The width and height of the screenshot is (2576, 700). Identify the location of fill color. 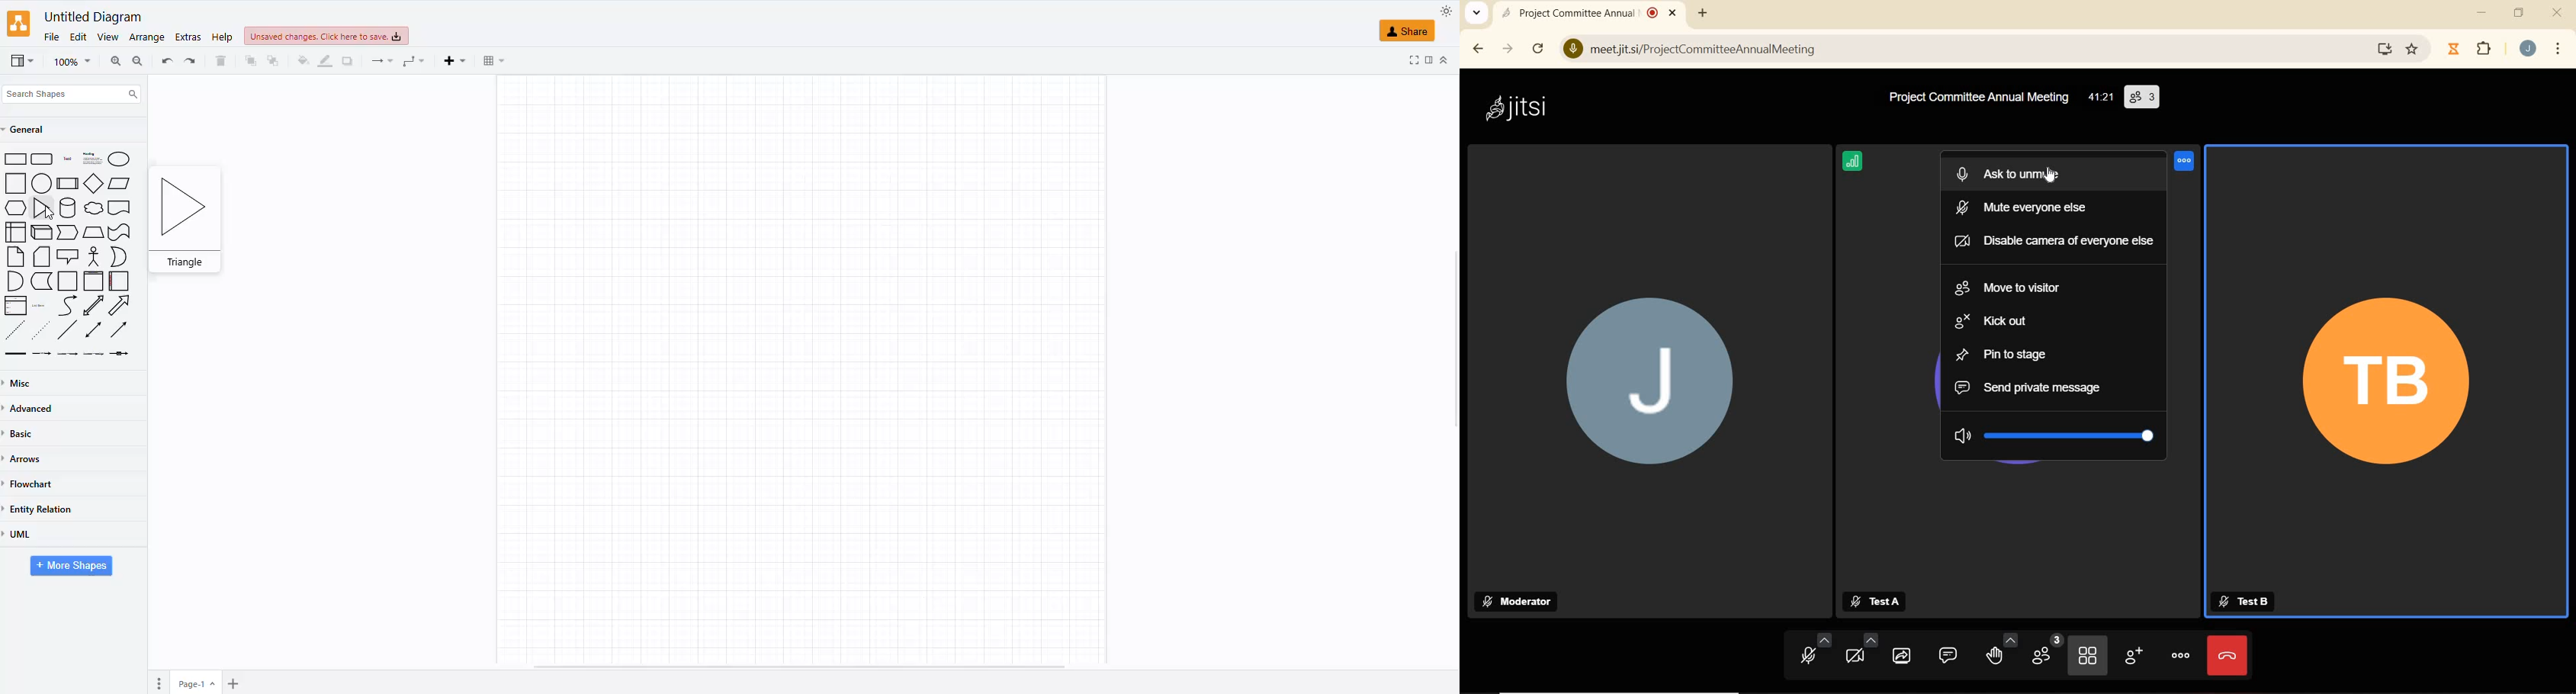
(301, 59).